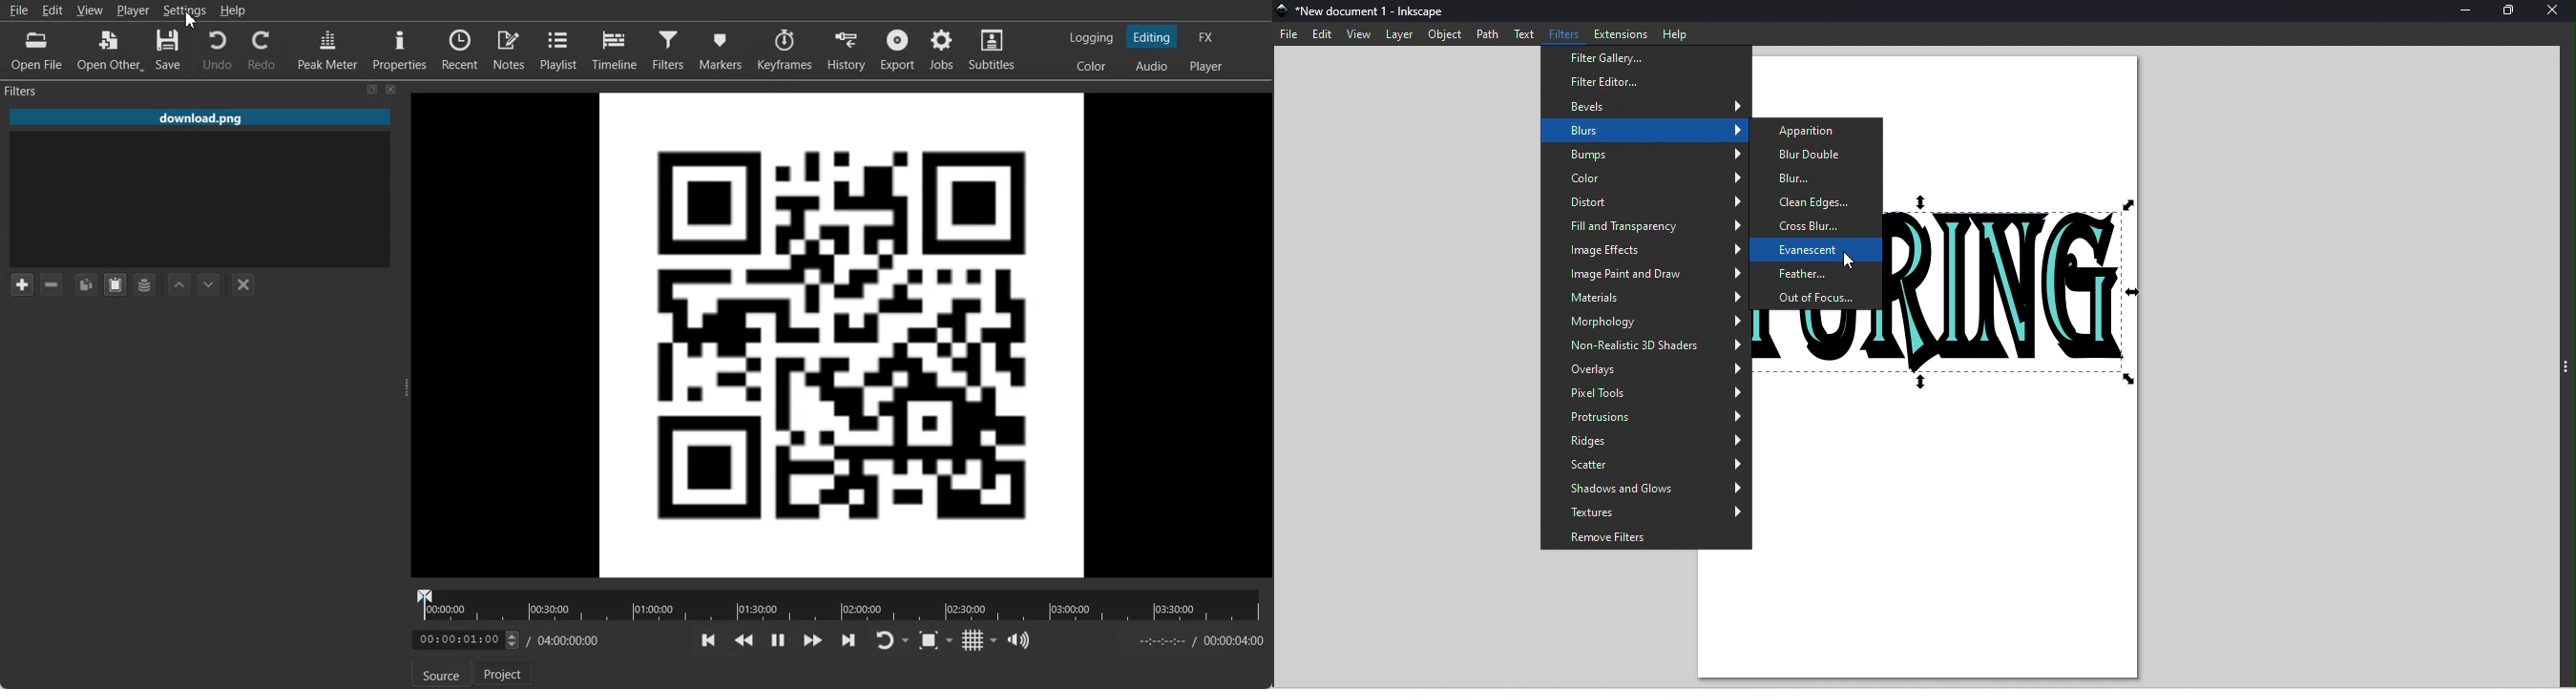 This screenshot has width=2576, height=700. I want to click on Blurs, so click(1641, 130).